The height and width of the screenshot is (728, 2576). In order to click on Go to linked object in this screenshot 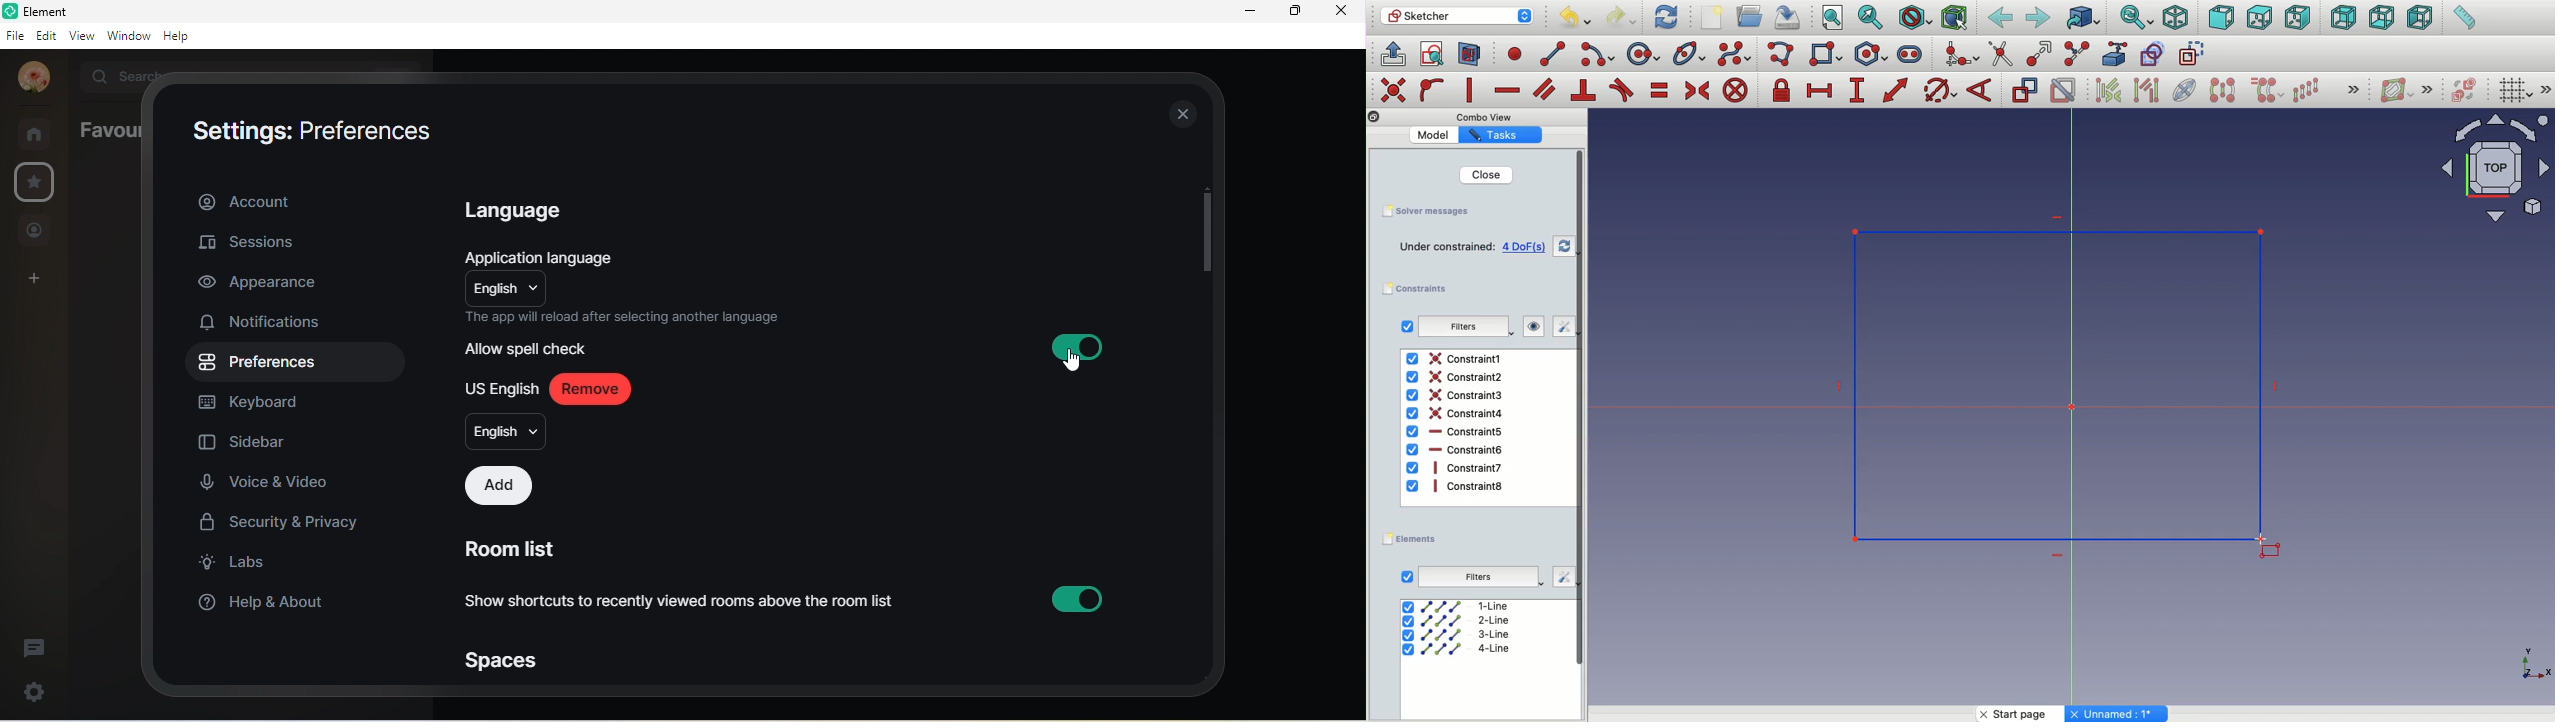, I will do `click(2084, 19)`.